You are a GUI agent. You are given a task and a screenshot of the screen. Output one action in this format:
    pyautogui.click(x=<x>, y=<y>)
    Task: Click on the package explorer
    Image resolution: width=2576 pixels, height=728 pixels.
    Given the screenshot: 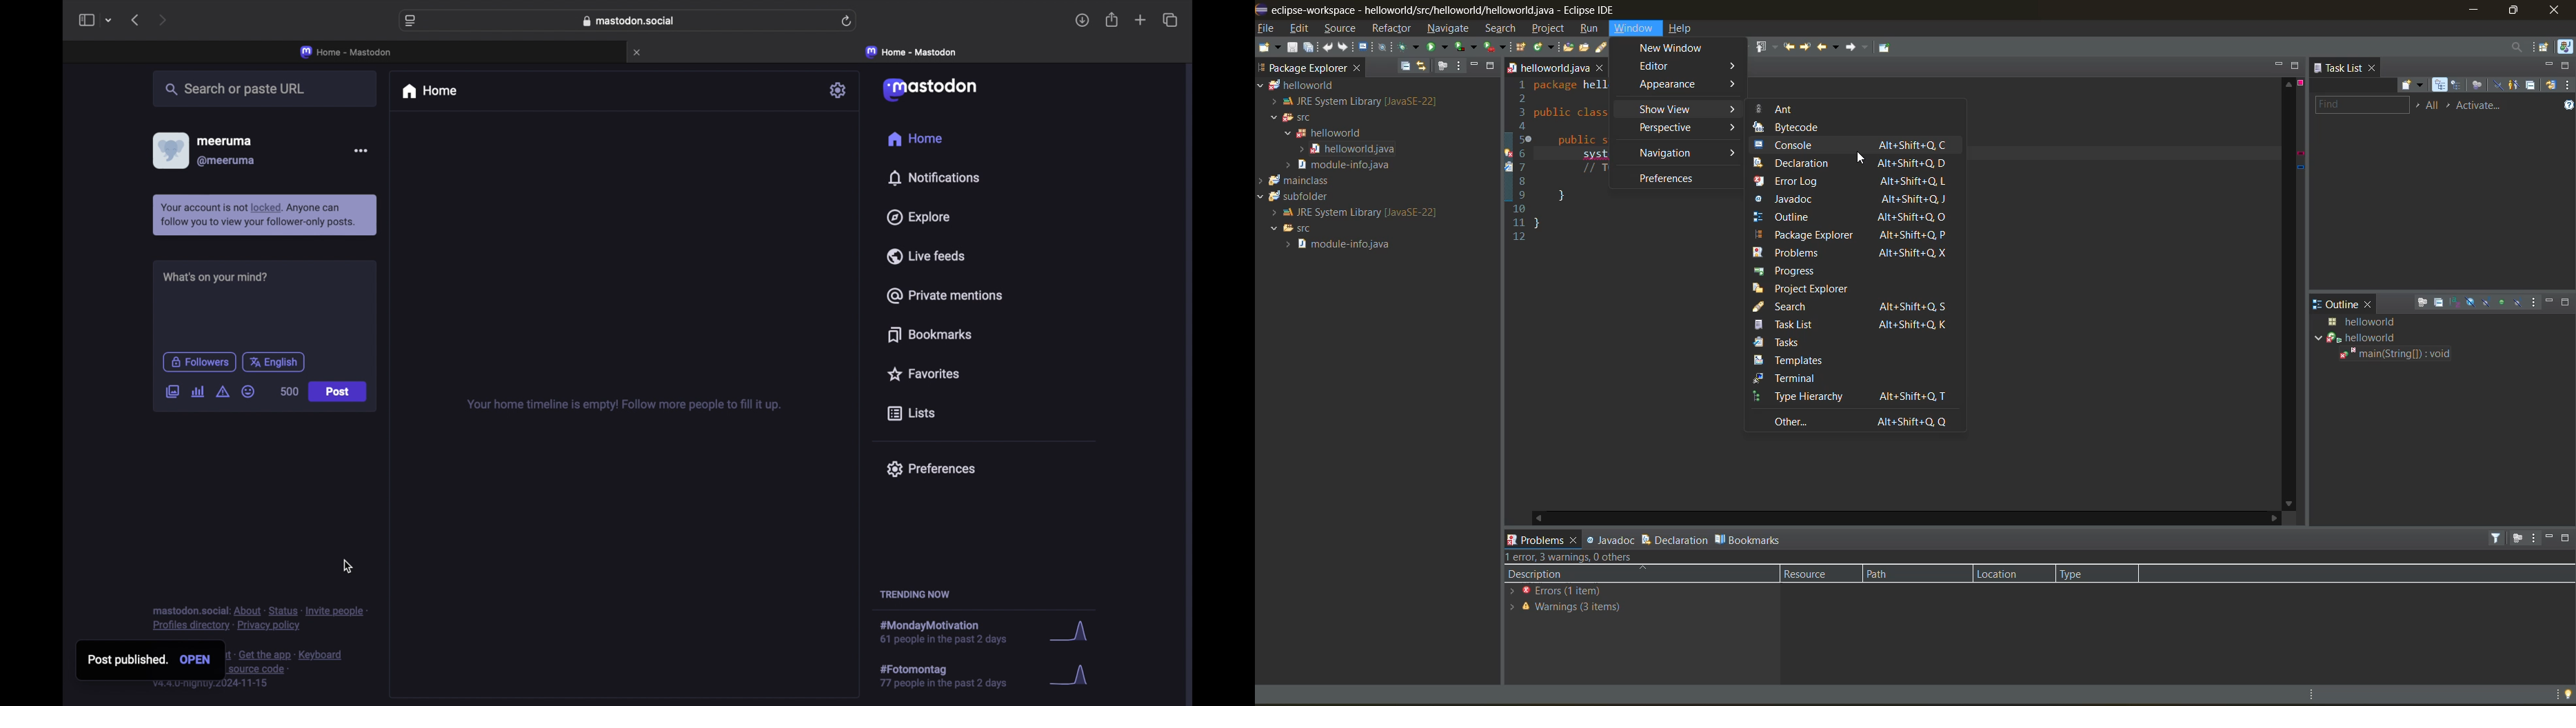 What is the action you would take?
    pyautogui.click(x=1301, y=68)
    